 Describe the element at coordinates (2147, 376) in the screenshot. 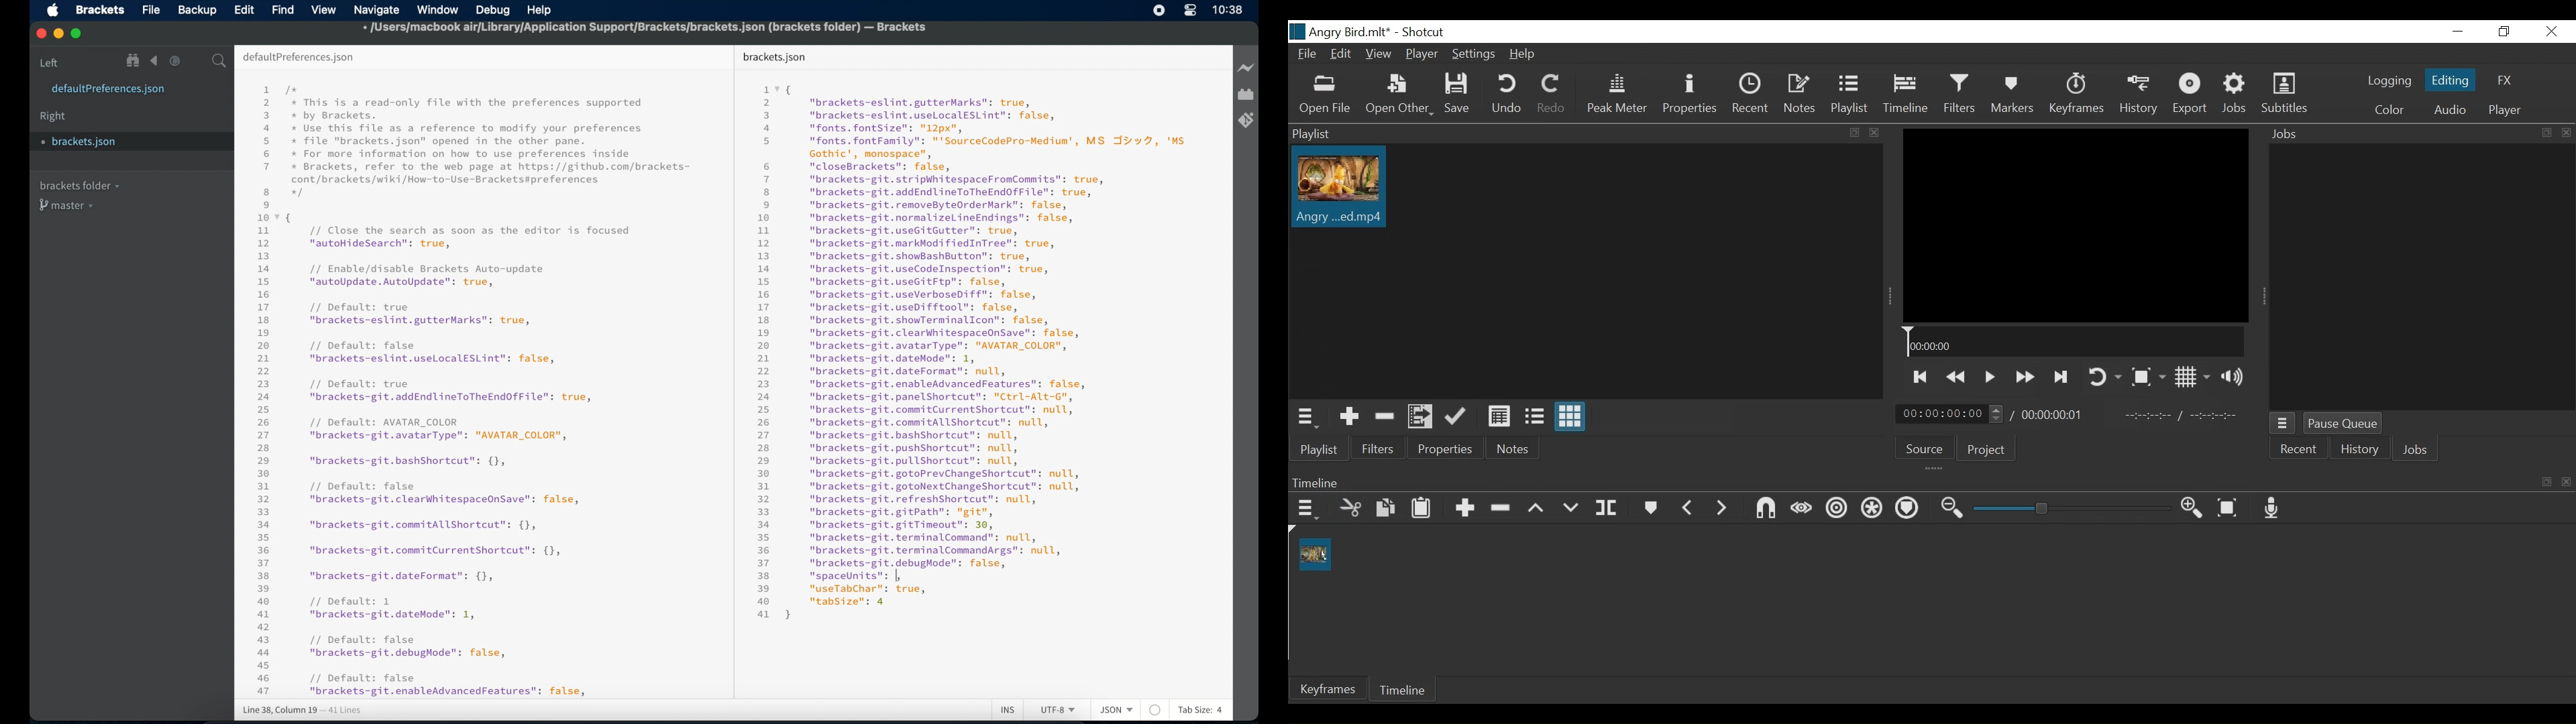

I see `Toggle Zoom` at that location.